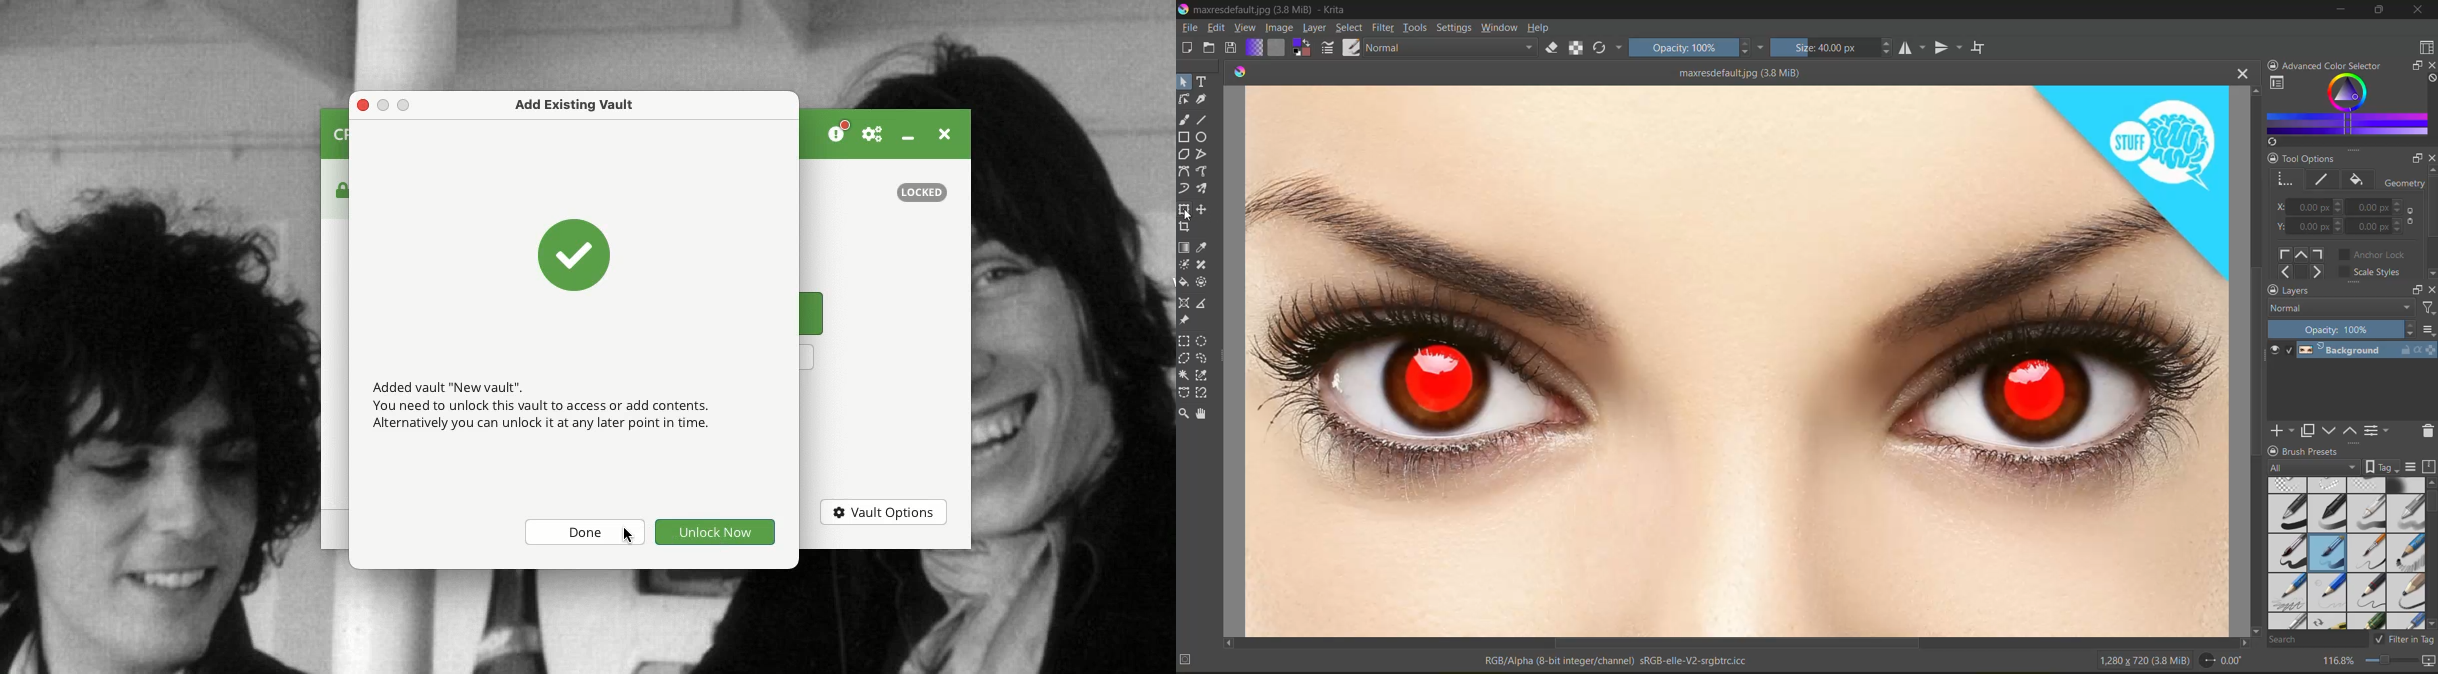 Image resolution: width=2464 pixels, height=700 pixels. What do you see at coordinates (2373, 255) in the screenshot?
I see `anchor lock` at bounding box center [2373, 255].